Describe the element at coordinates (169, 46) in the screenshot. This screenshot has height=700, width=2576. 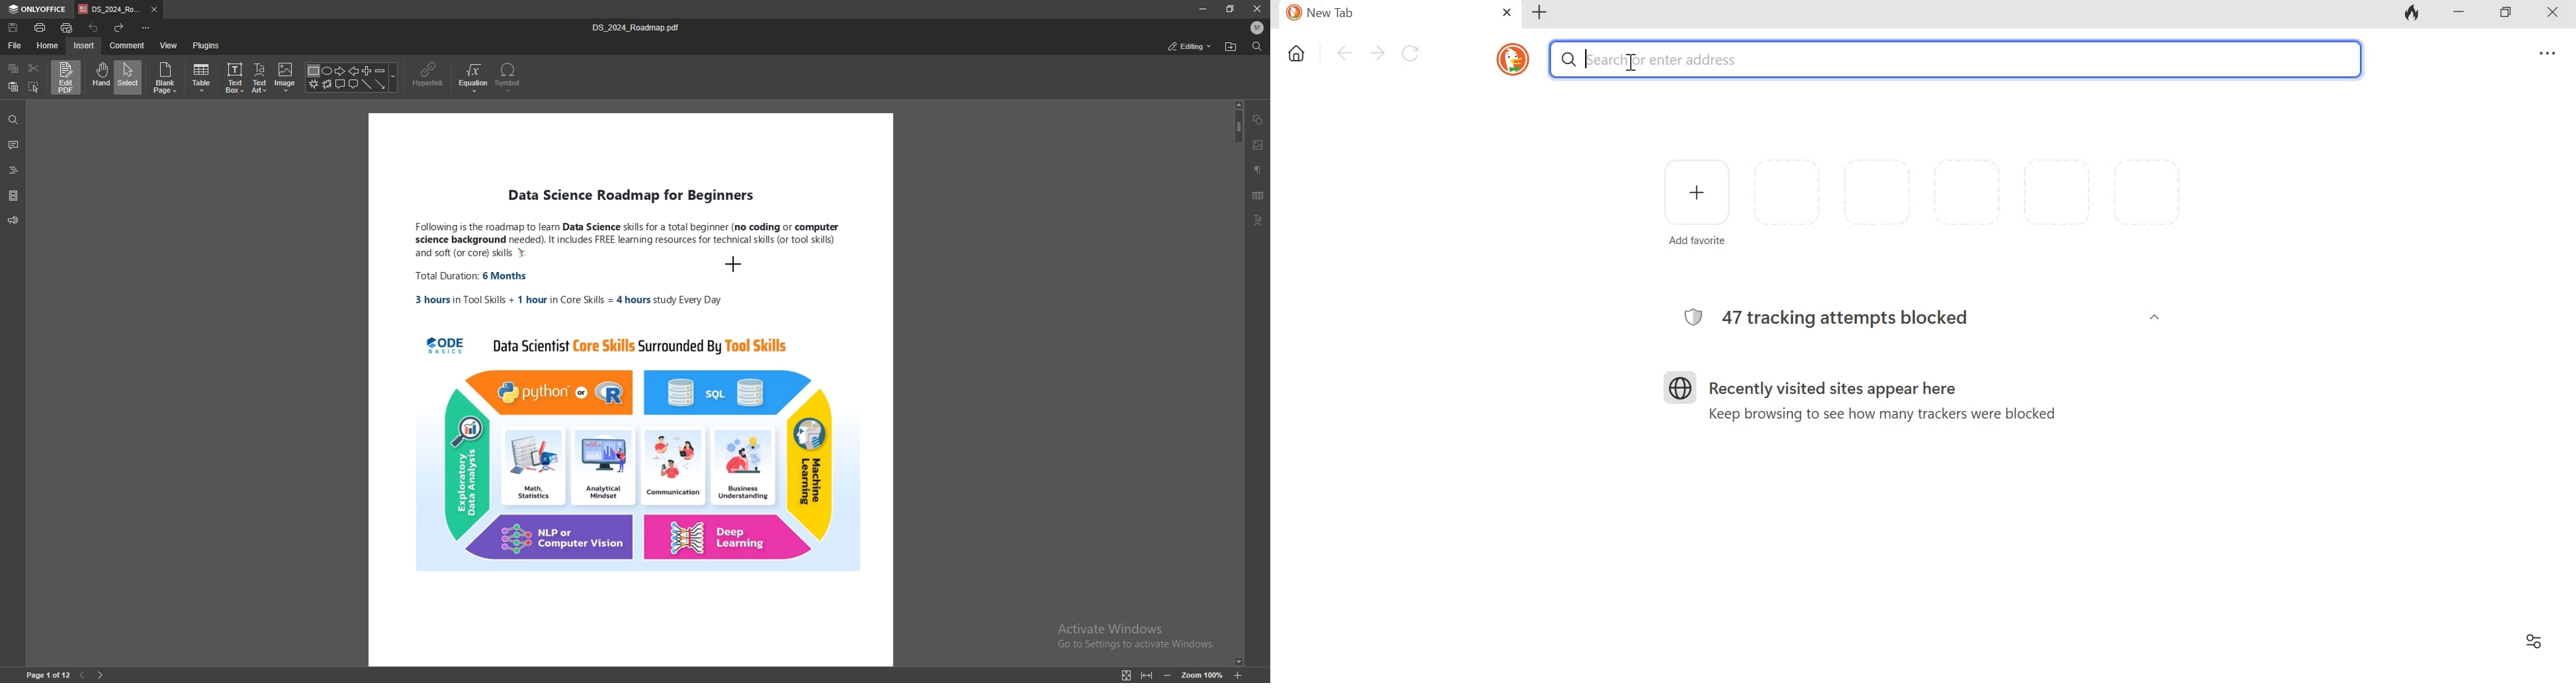
I see `view` at that location.